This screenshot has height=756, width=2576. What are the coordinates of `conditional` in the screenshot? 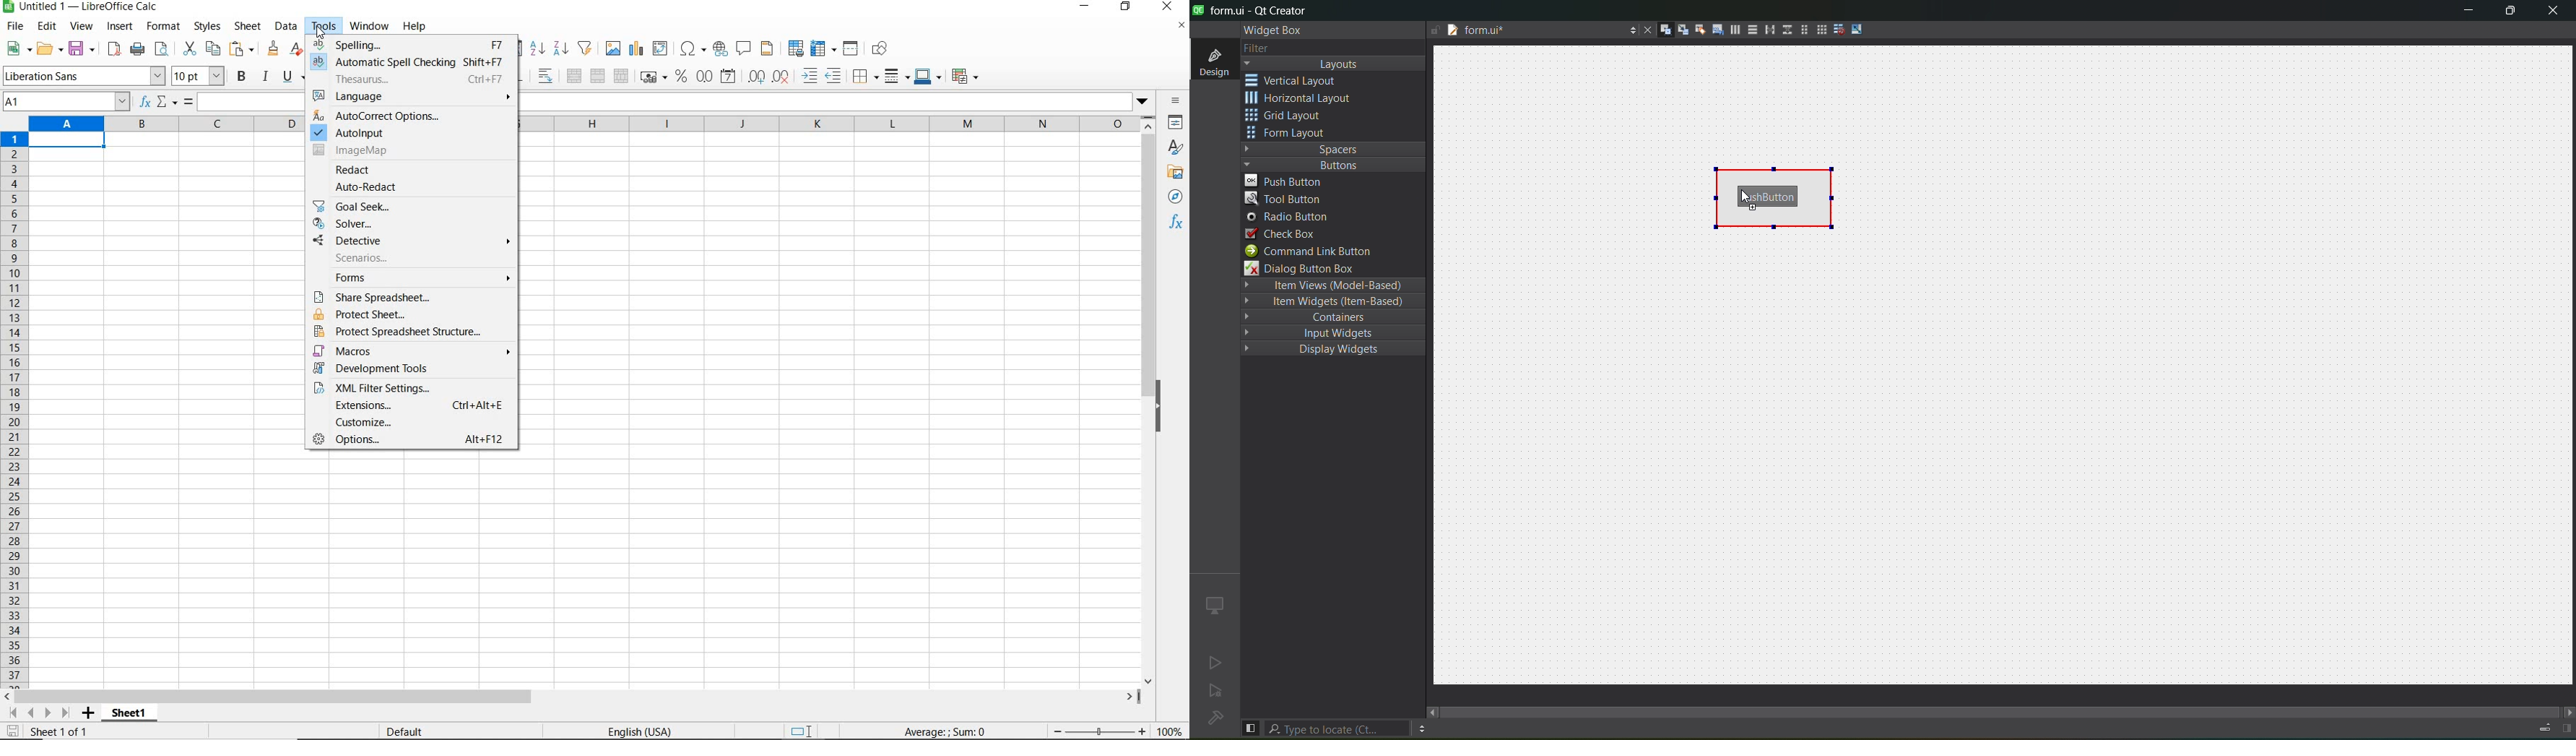 It's located at (965, 76).